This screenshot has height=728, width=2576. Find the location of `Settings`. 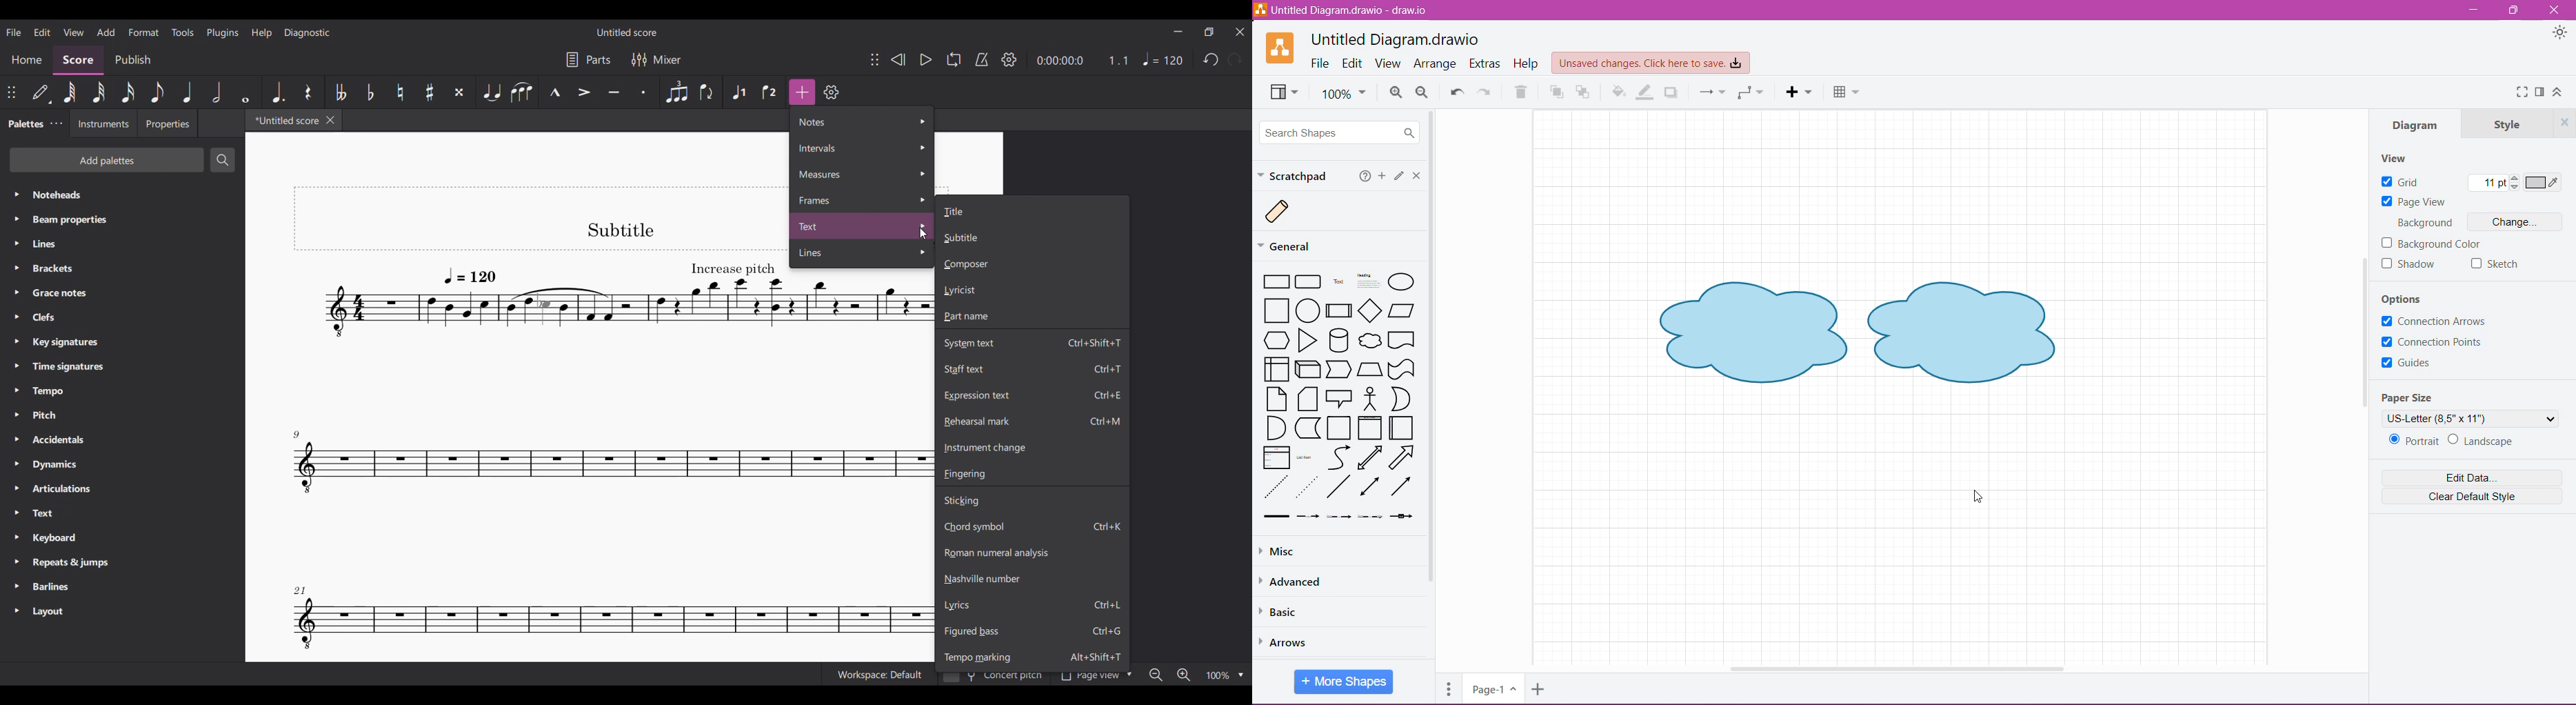

Settings is located at coordinates (832, 92).